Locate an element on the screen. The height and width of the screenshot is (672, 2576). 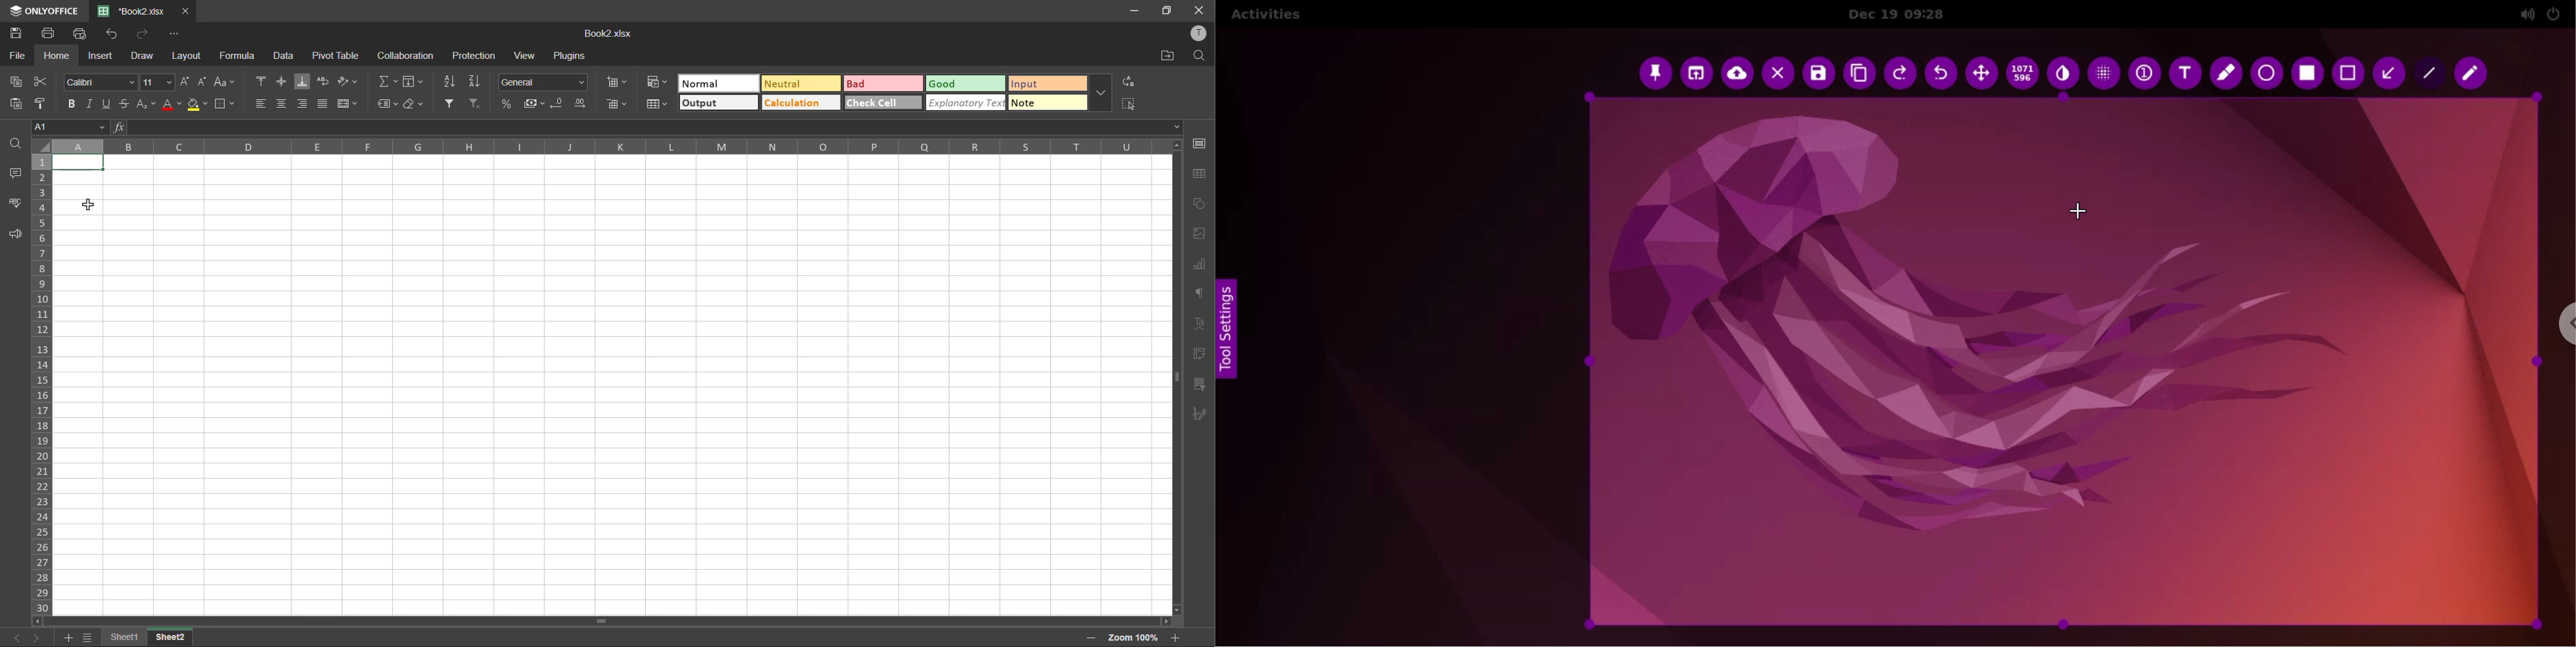
paste is located at coordinates (19, 104).